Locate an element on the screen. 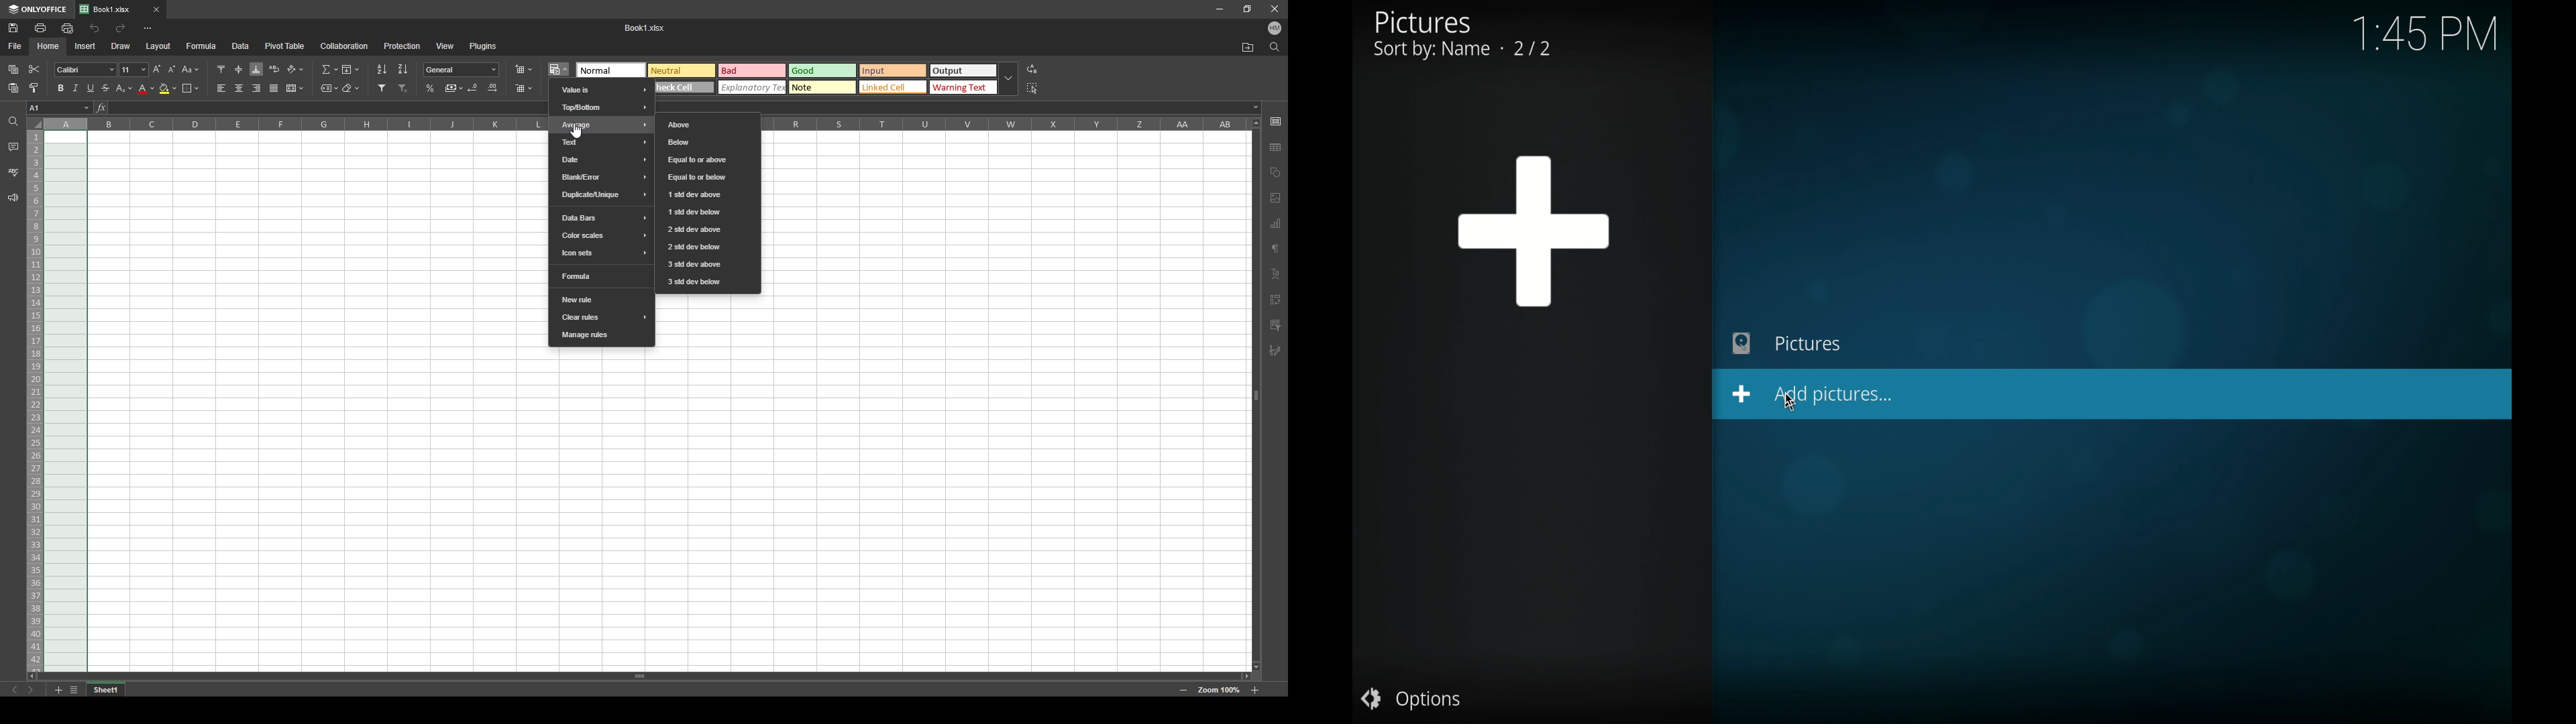 This screenshot has width=2576, height=728. text alignment is located at coordinates (1275, 274).